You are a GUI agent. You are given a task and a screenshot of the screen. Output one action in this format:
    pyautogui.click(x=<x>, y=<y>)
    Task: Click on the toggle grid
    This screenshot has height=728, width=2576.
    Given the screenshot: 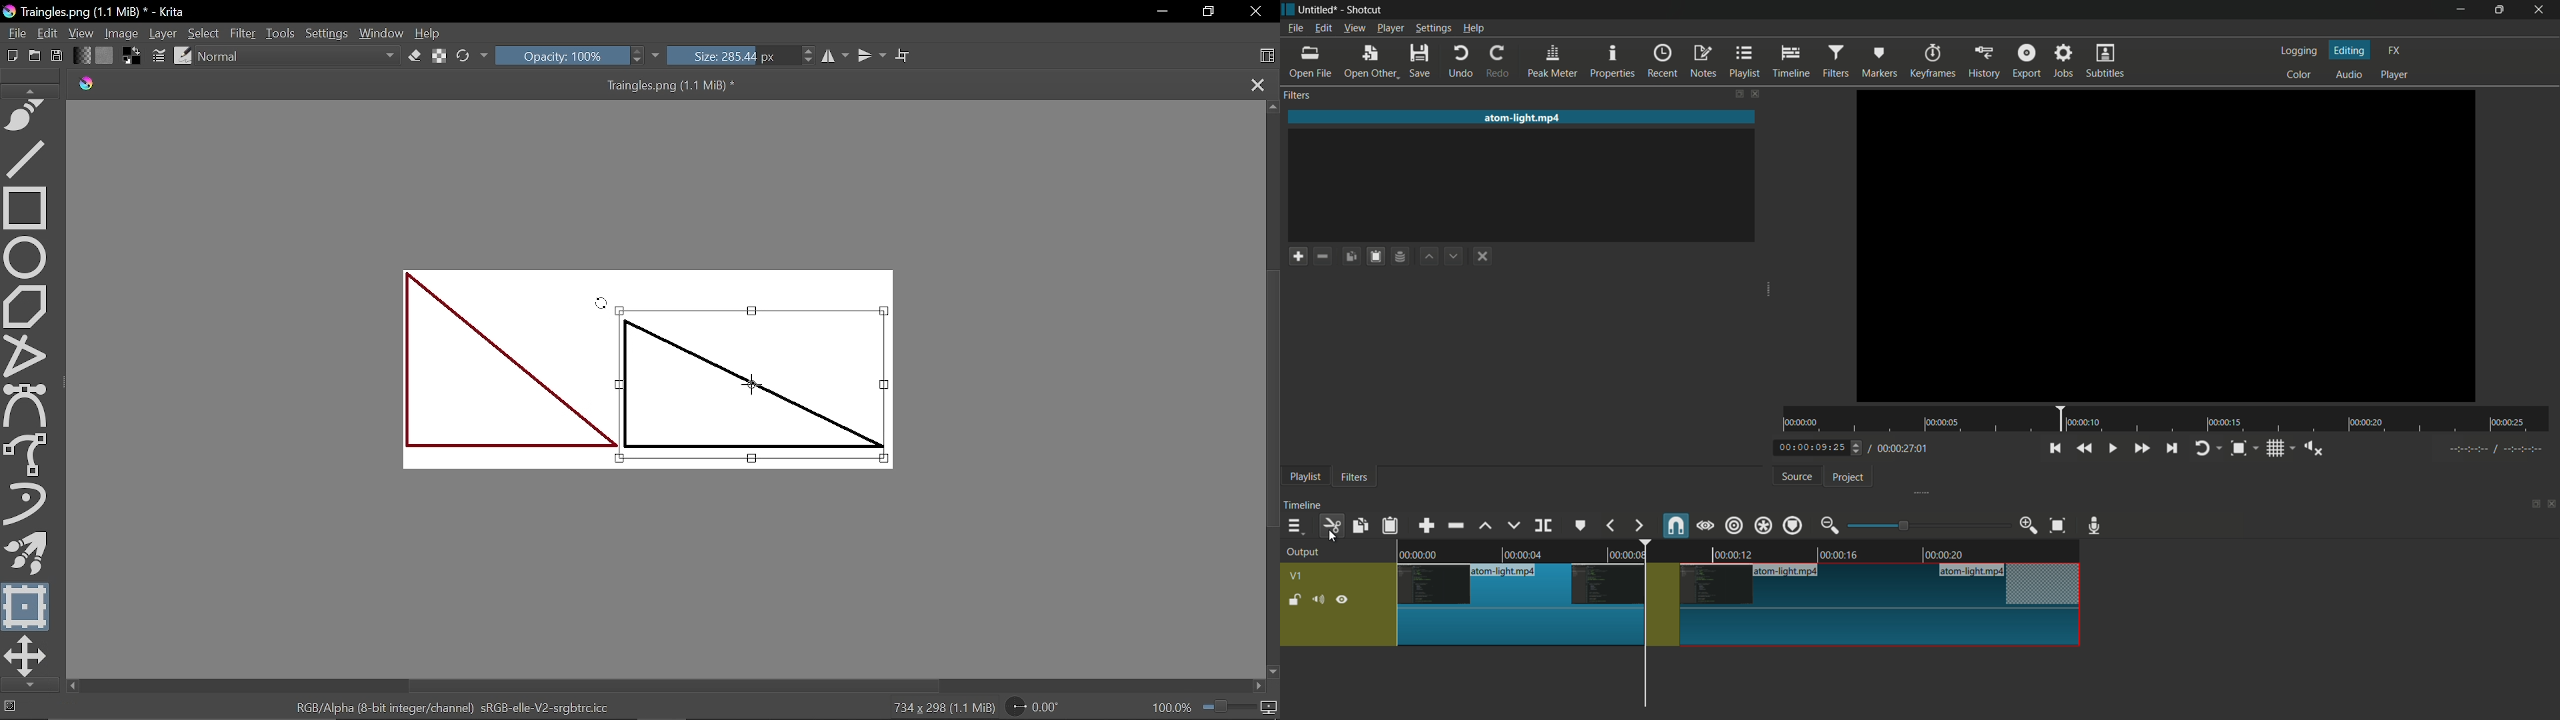 What is the action you would take?
    pyautogui.click(x=2279, y=448)
    